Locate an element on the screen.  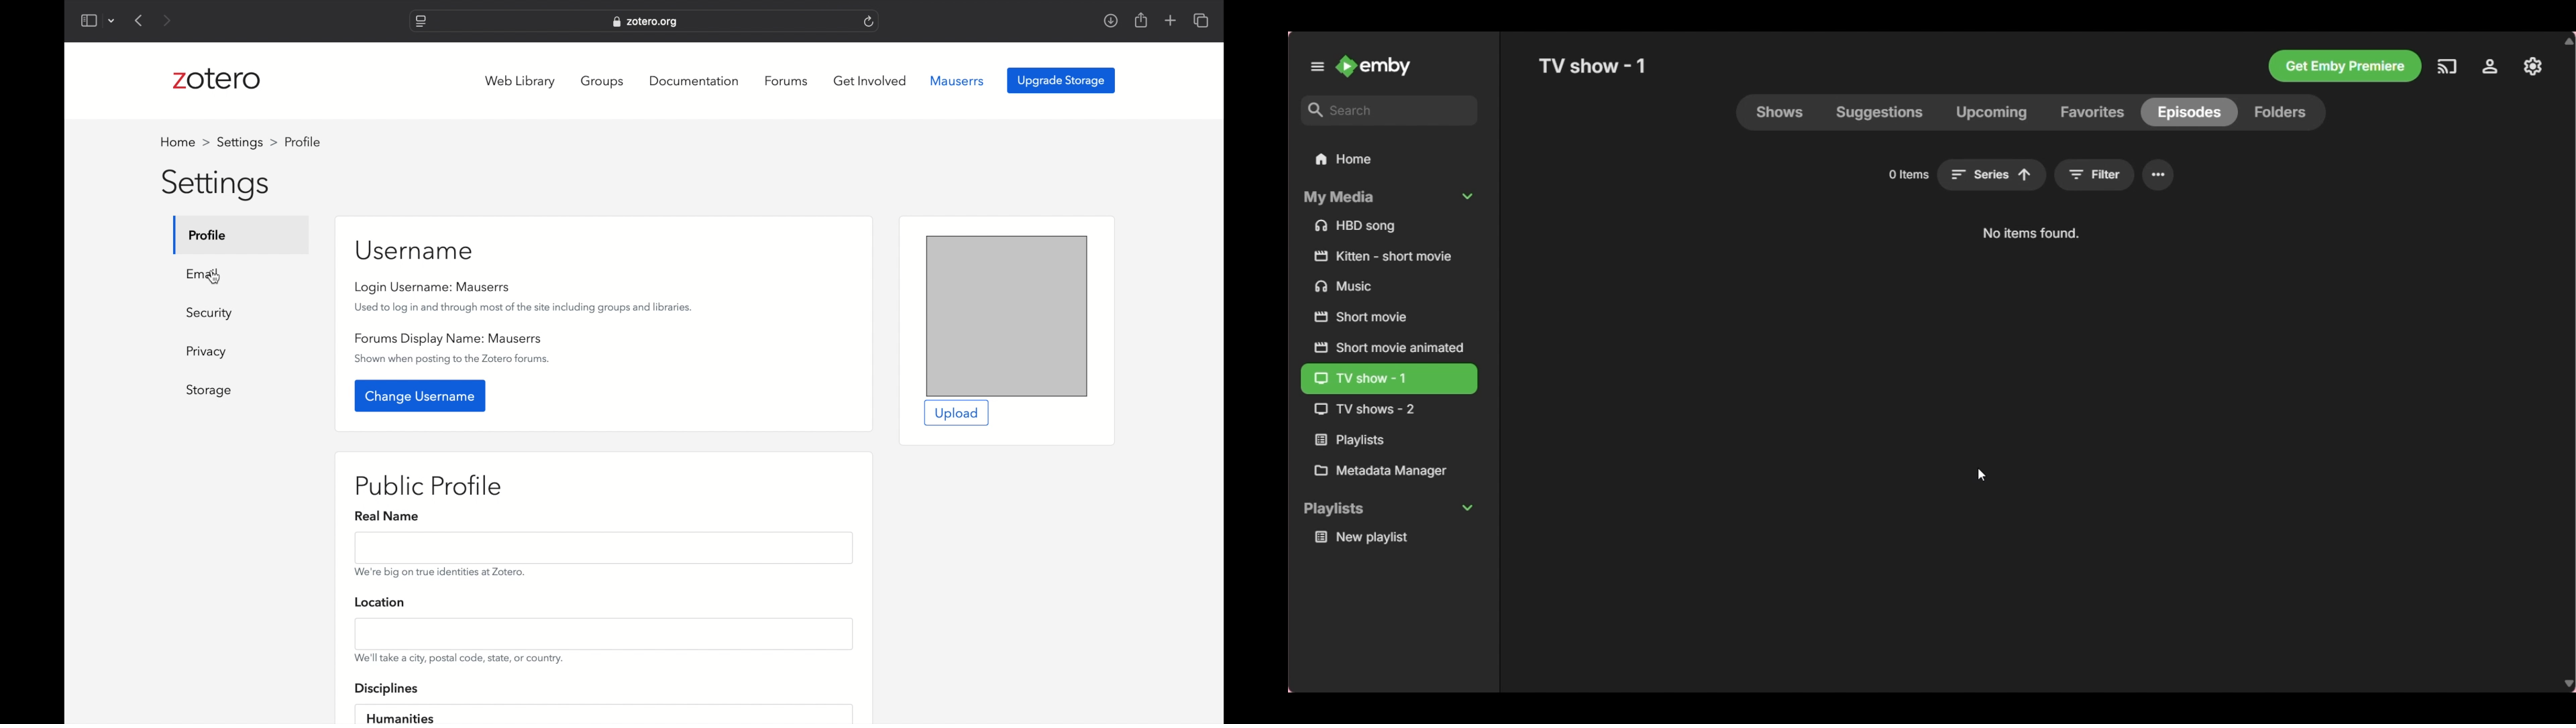
documentation is located at coordinates (693, 81).